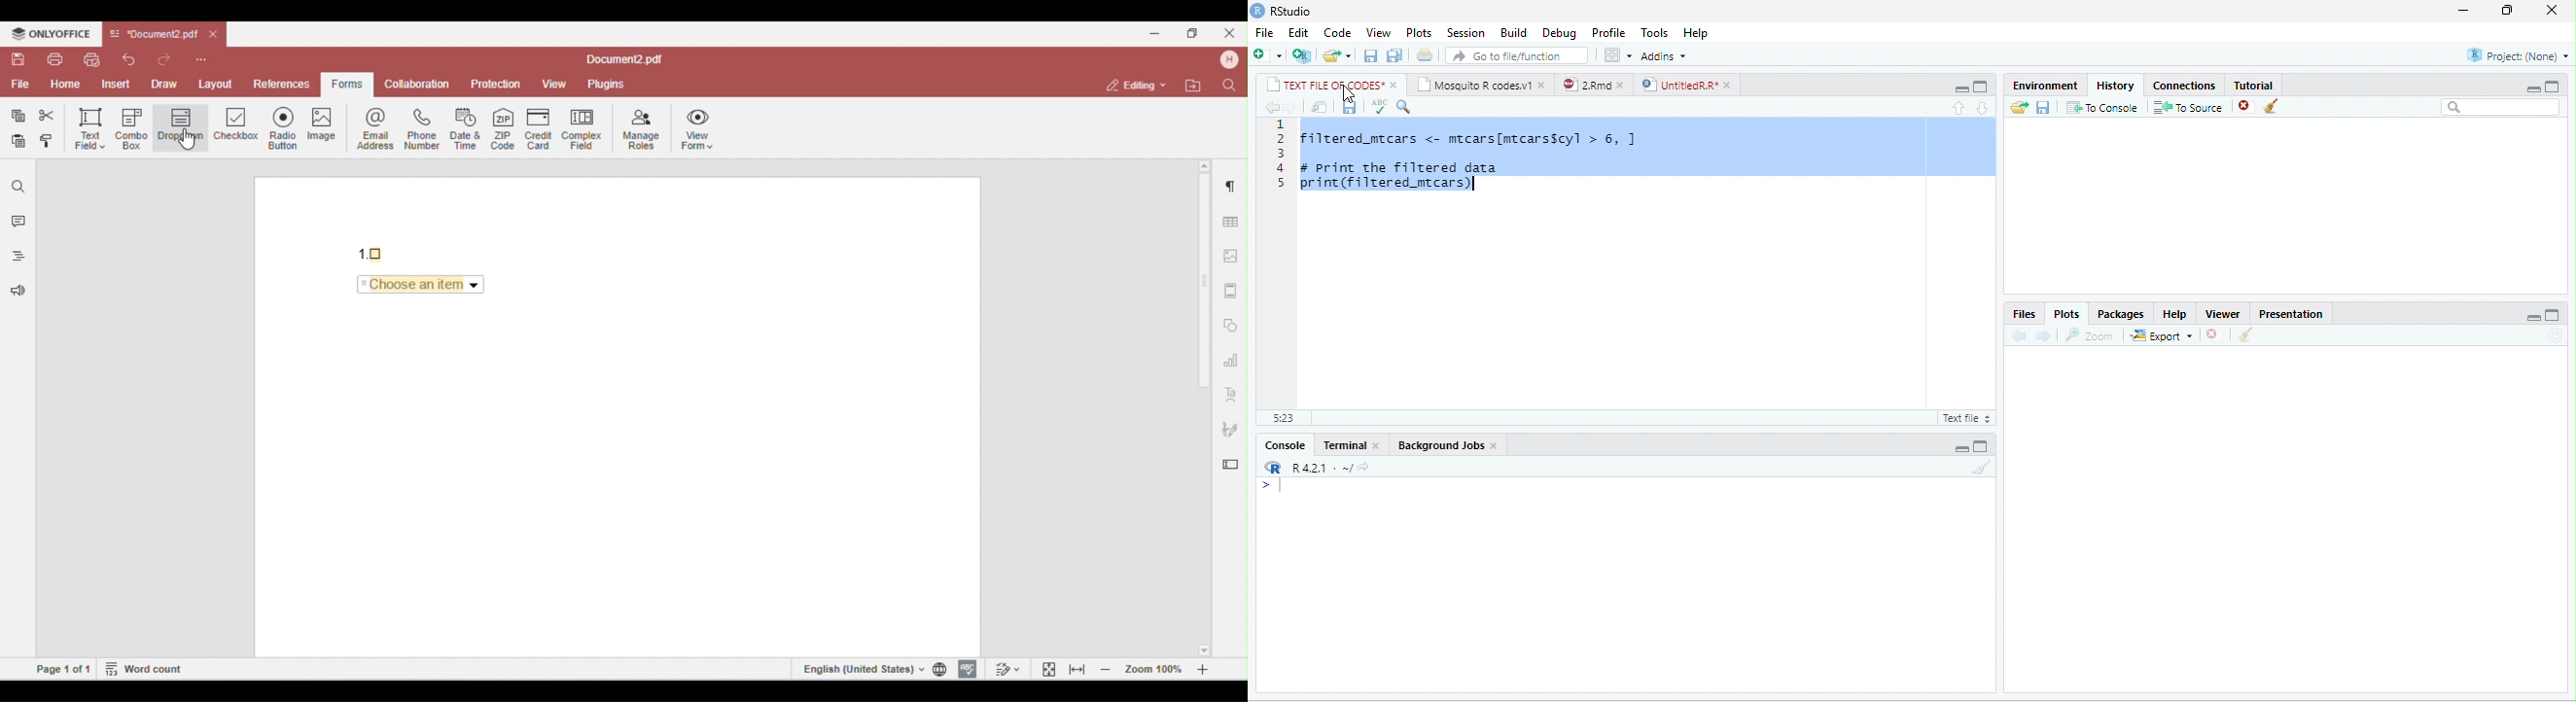 The width and height of the screenshot is (2576, 728). What do you see at coordinates (1513, 32) in the screenshot?
I see `Build` at bounding box center [1513, 32].